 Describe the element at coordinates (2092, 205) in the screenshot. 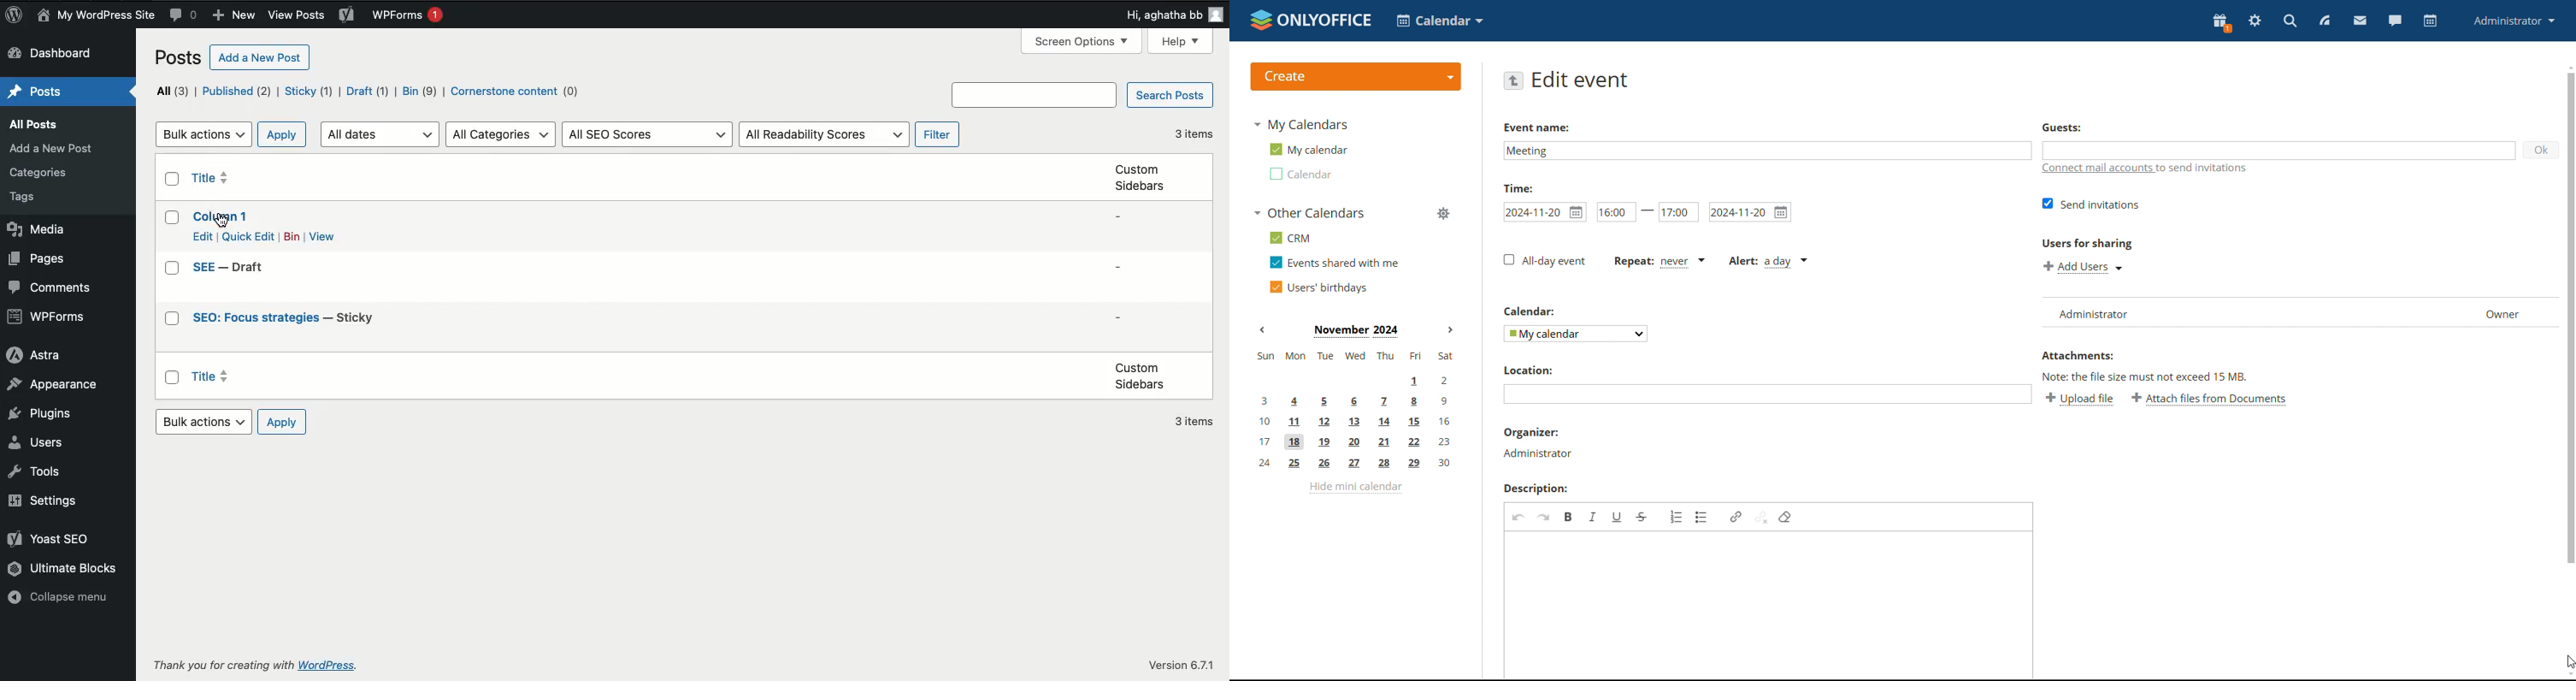

I see `send invitations` at that location.